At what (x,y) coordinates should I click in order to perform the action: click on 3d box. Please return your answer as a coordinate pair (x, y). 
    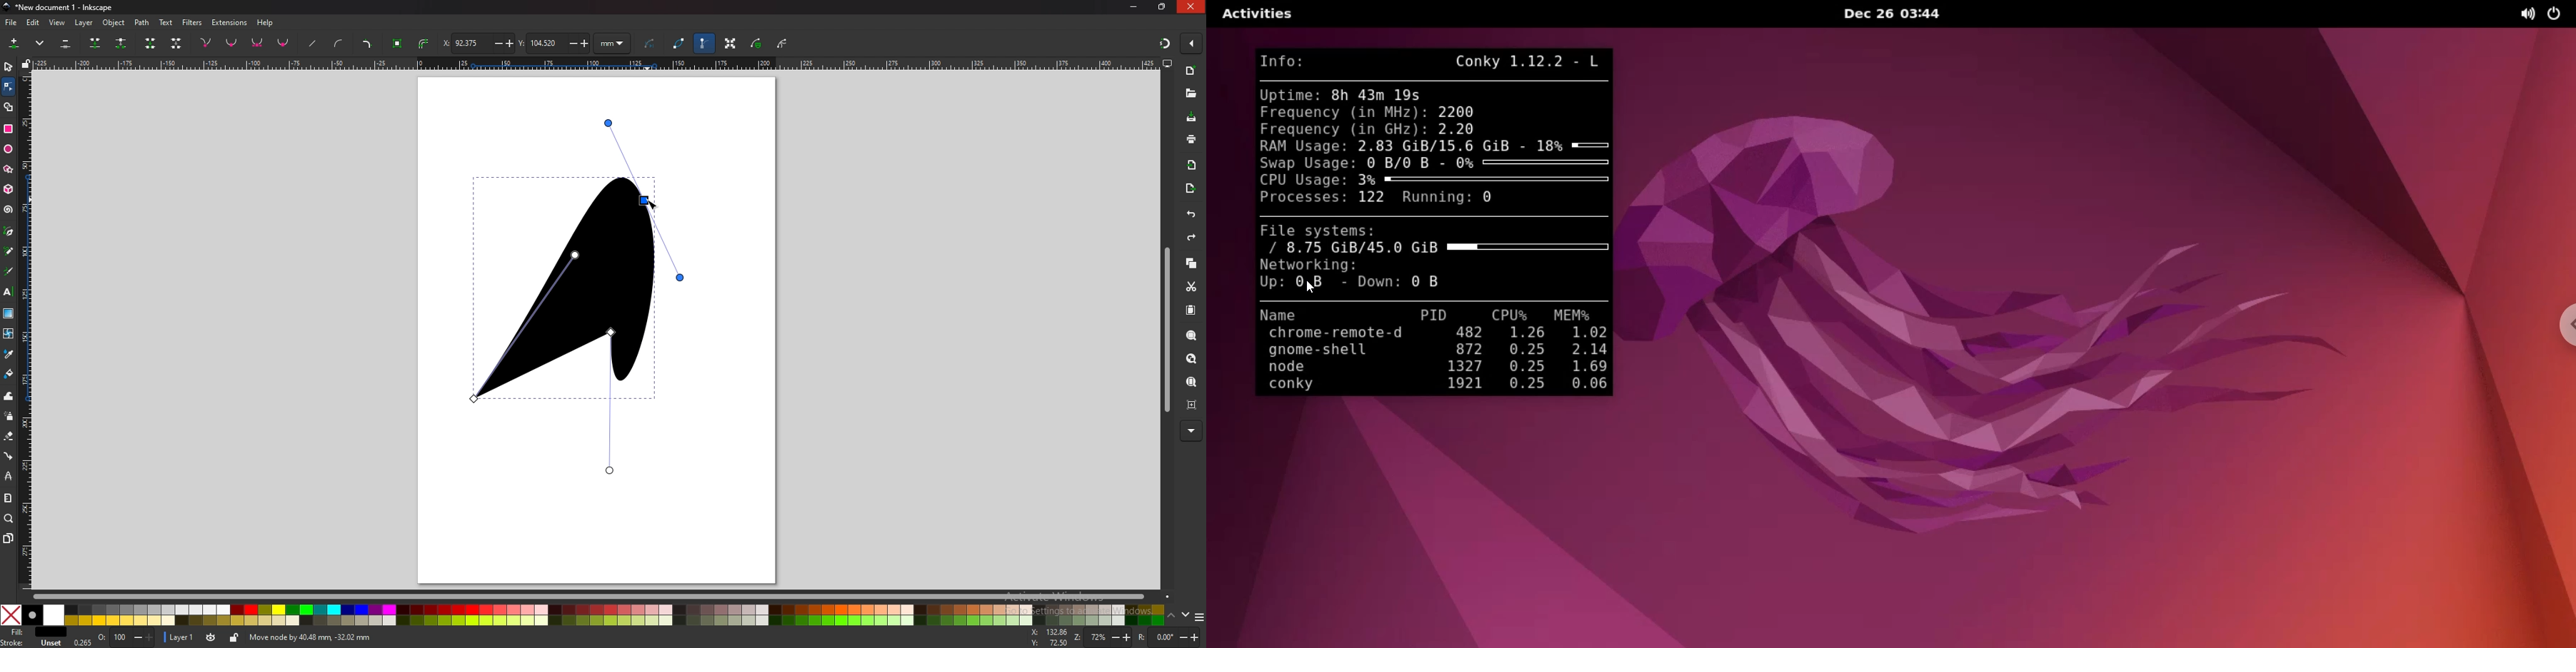
    Looking at the image, I should click on (9, 190).